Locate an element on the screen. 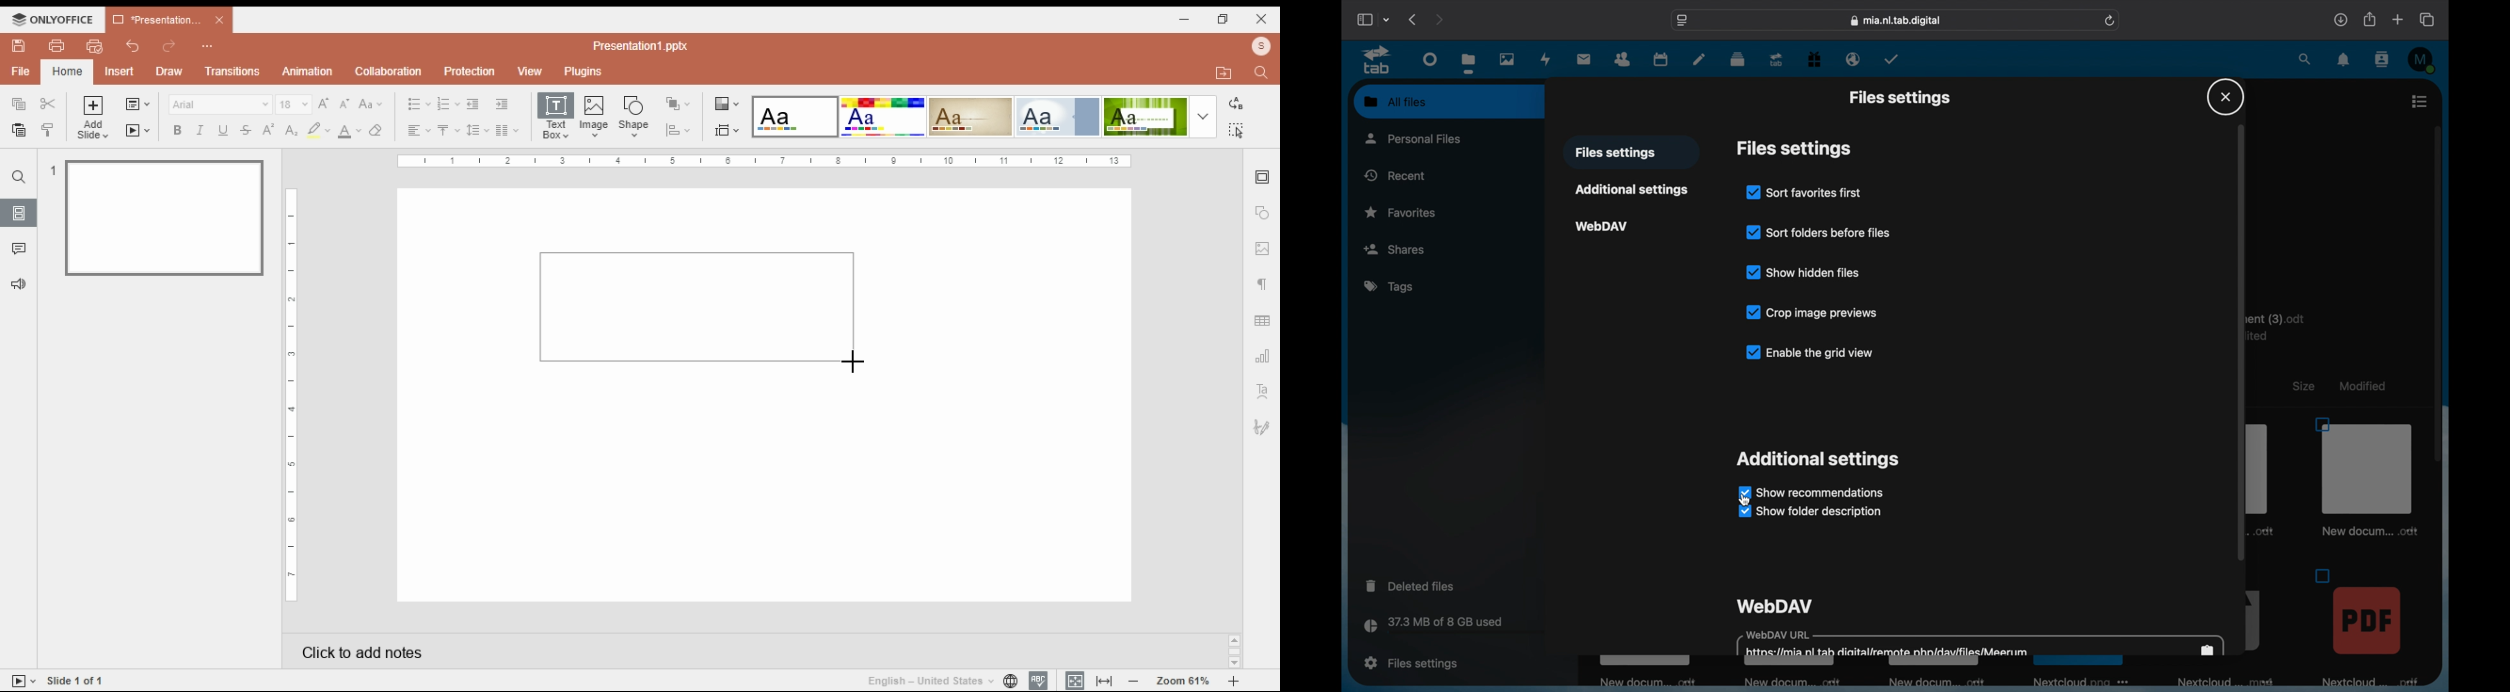  quick print is located at coordinates (95, 45).